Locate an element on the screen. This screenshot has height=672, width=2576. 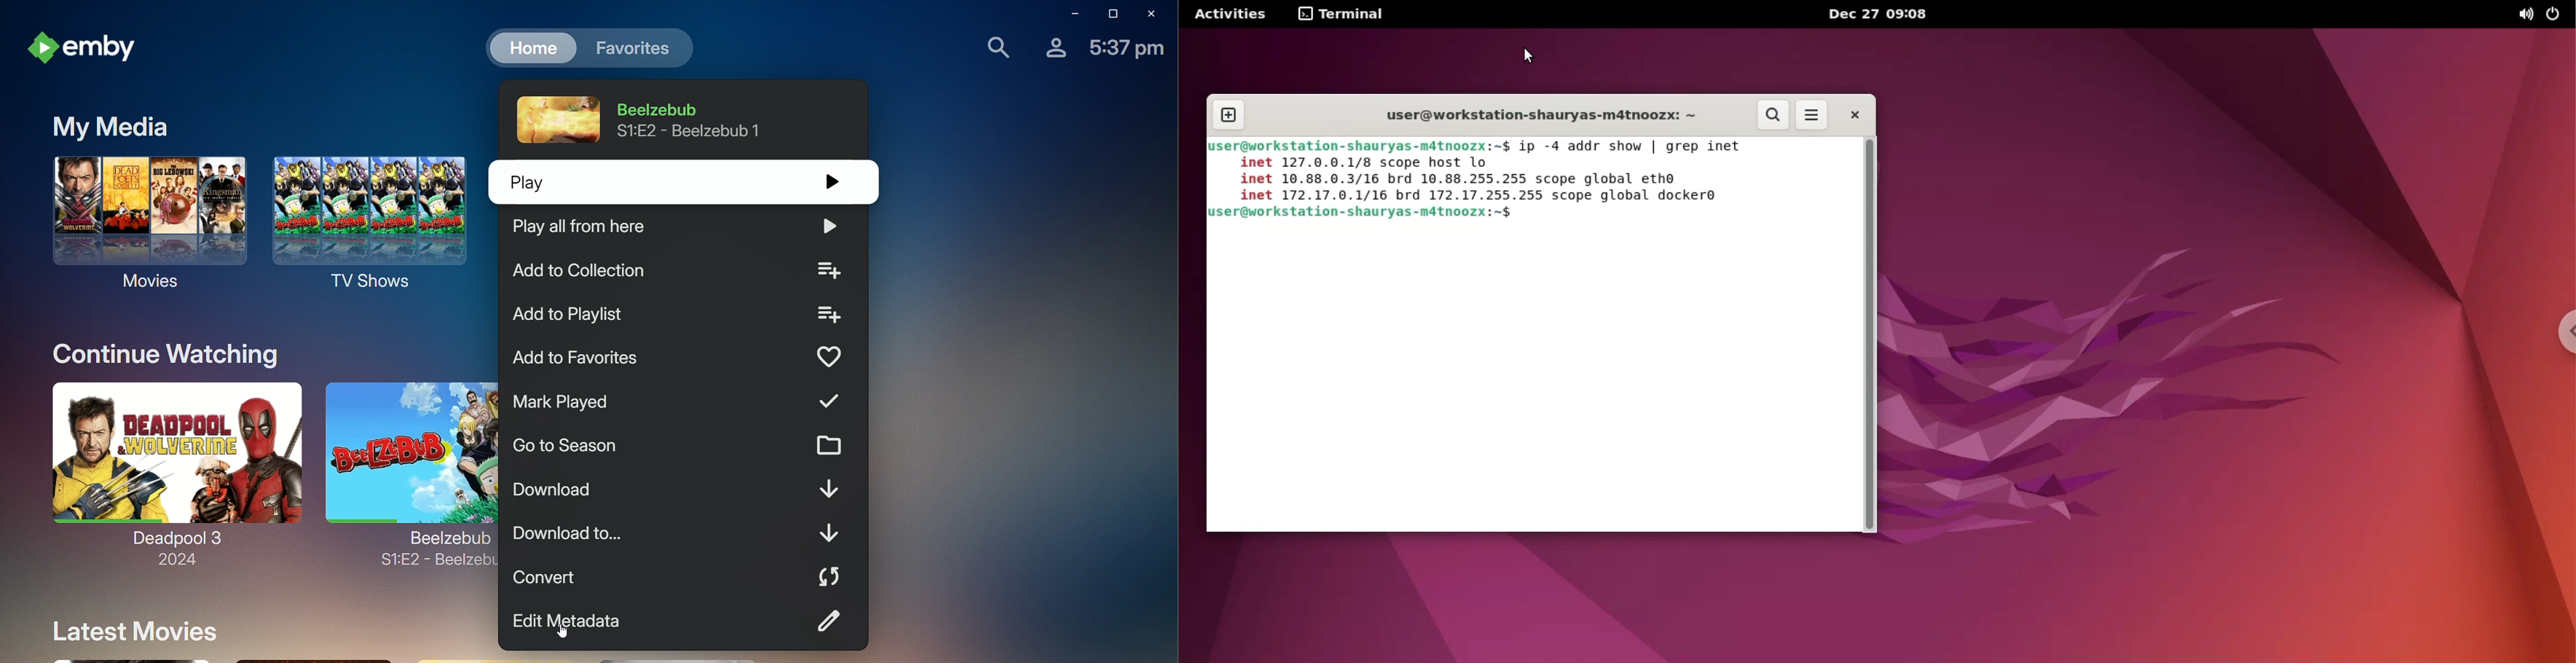
Time-5.37 pm is located at coordinates (1129, 50).